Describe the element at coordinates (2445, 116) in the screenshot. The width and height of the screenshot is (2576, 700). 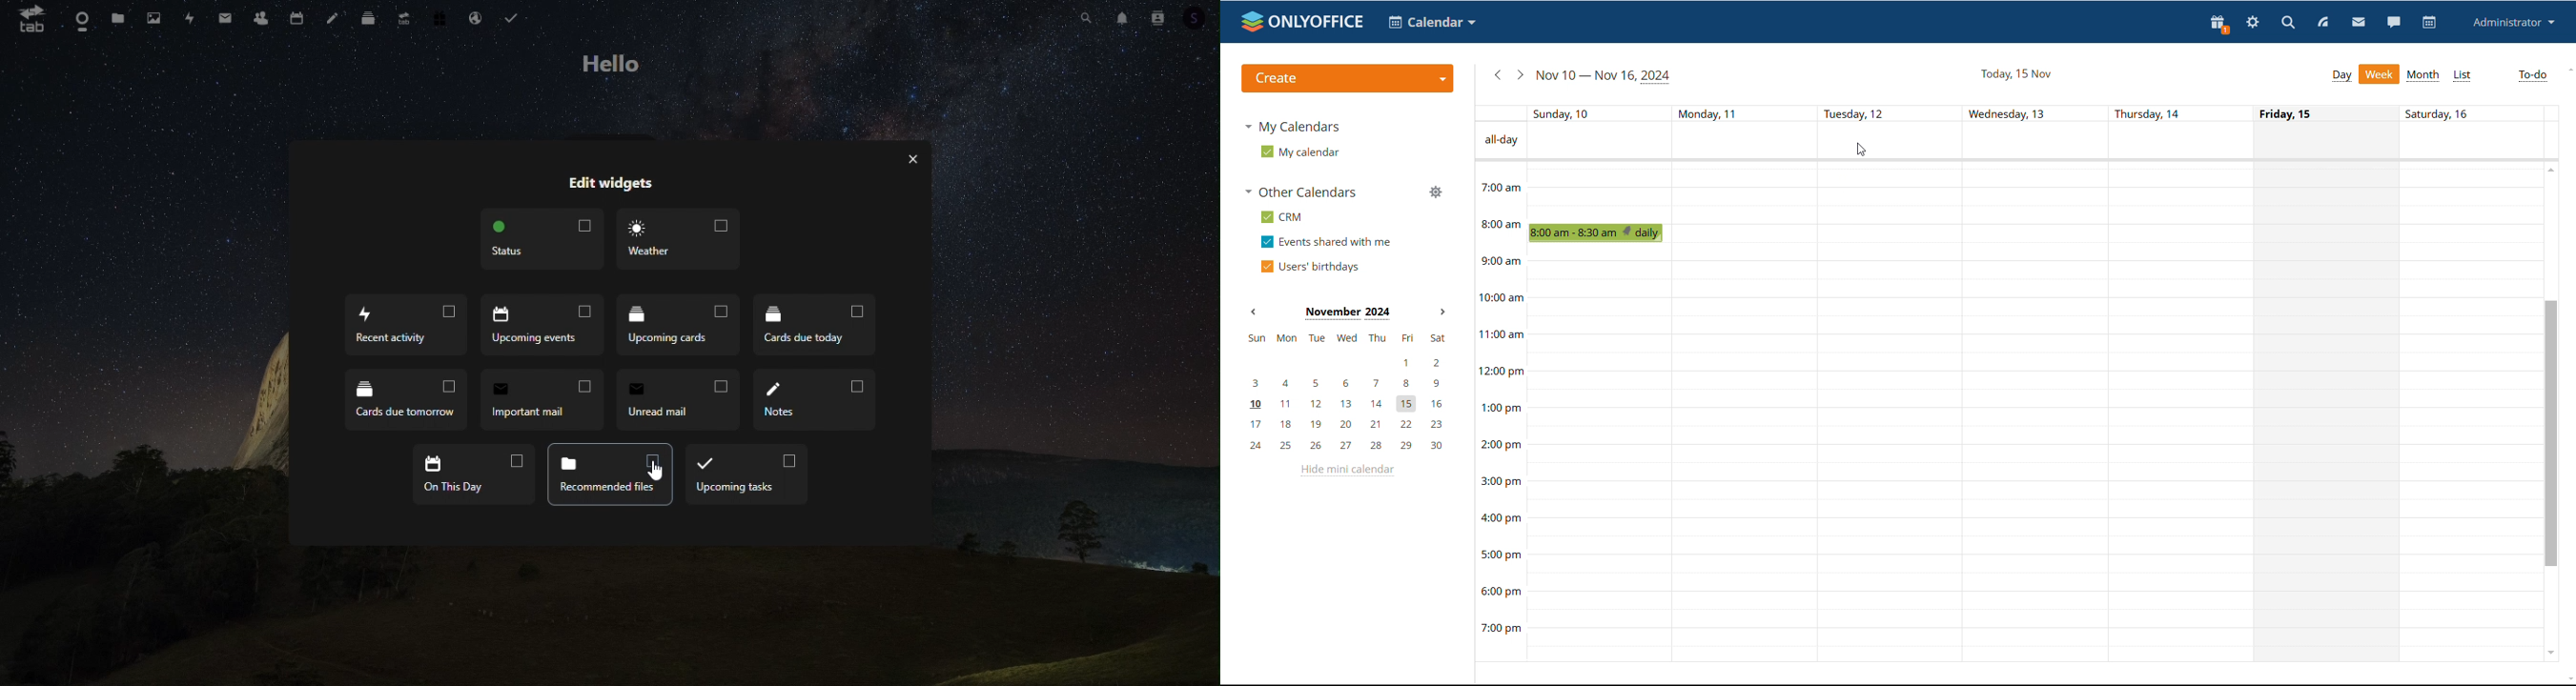
I see `text` at that location.